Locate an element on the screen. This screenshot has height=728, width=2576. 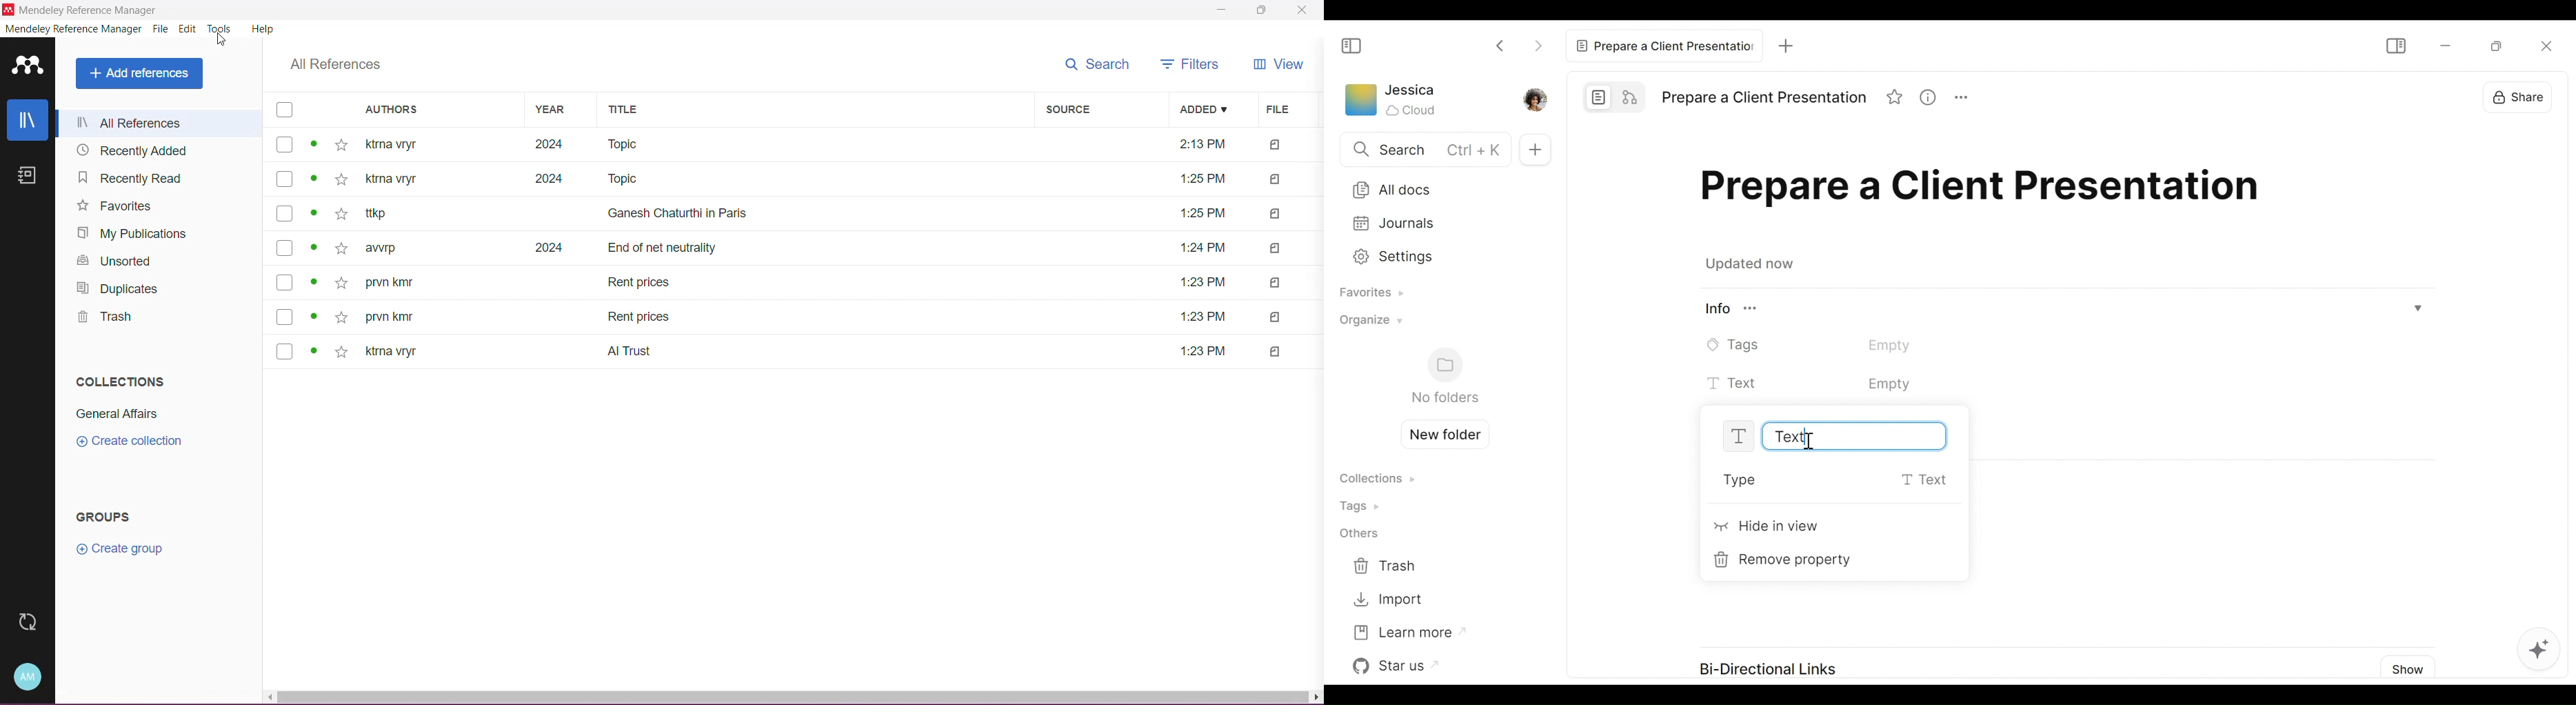
Hide in View is located at coordinates (1768, 529).